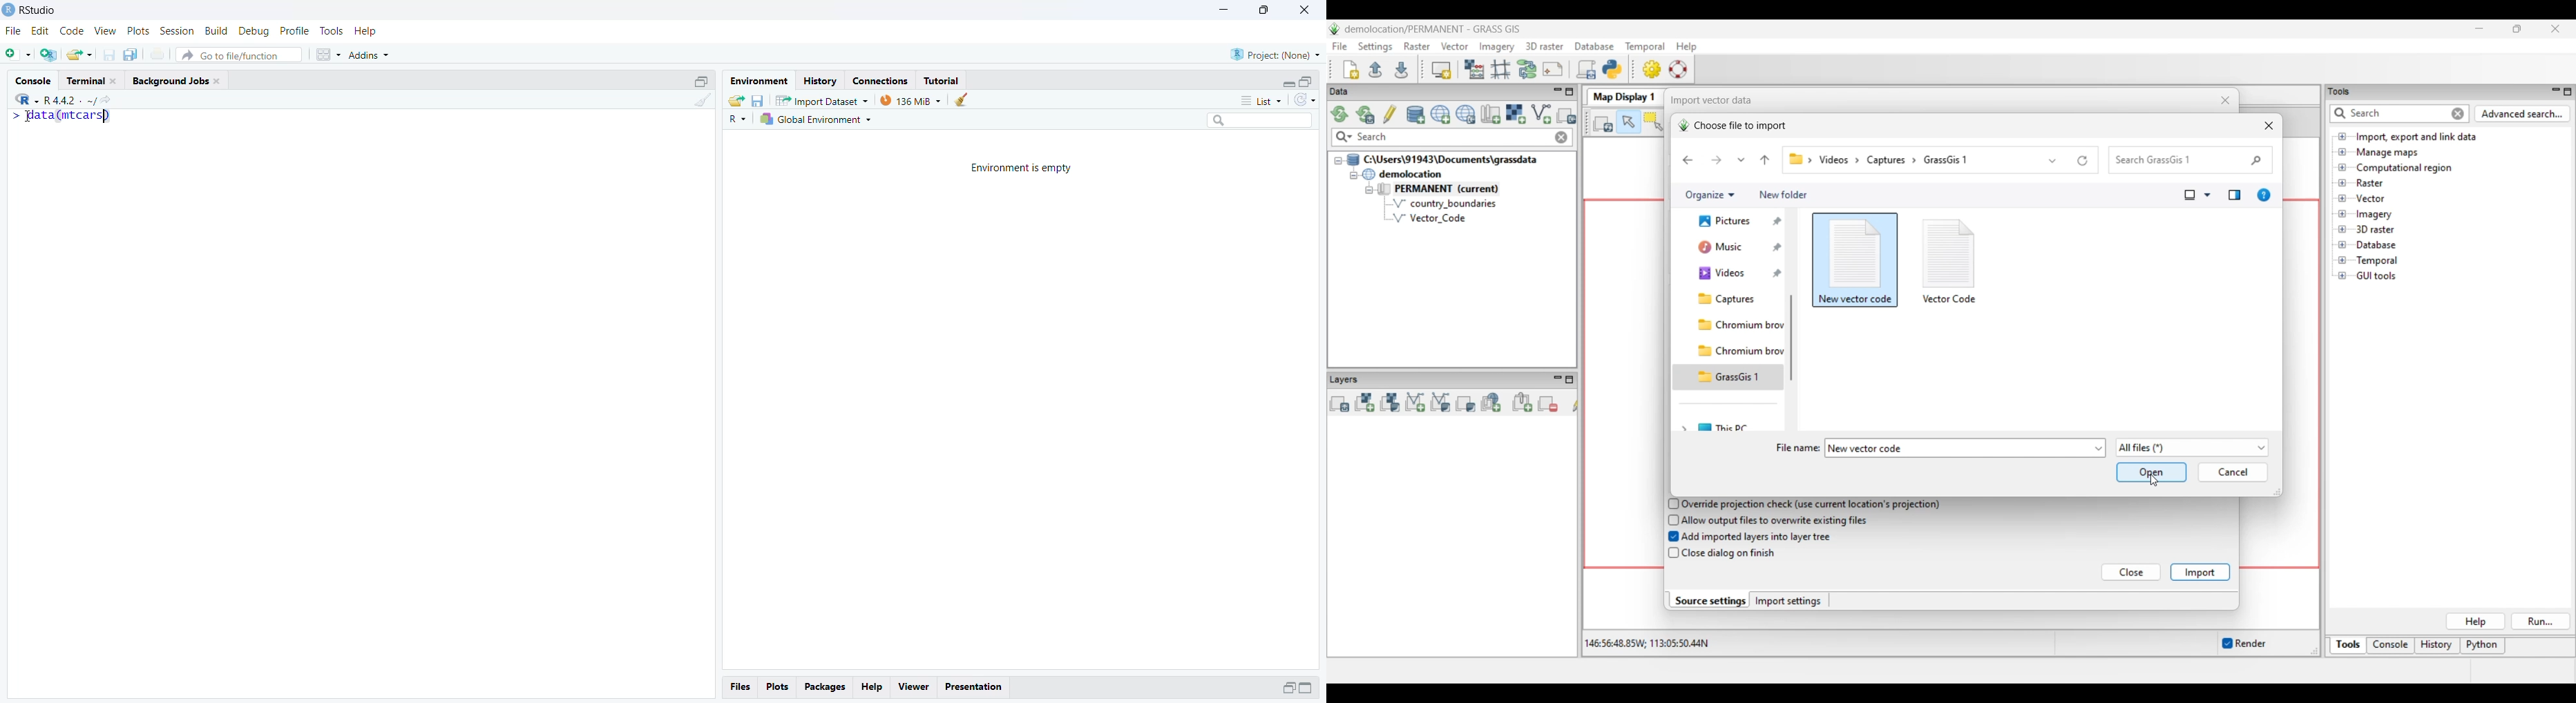 The height and width of the screenshot is (728, 2576). I want to click on Addins, so click(373, 52).